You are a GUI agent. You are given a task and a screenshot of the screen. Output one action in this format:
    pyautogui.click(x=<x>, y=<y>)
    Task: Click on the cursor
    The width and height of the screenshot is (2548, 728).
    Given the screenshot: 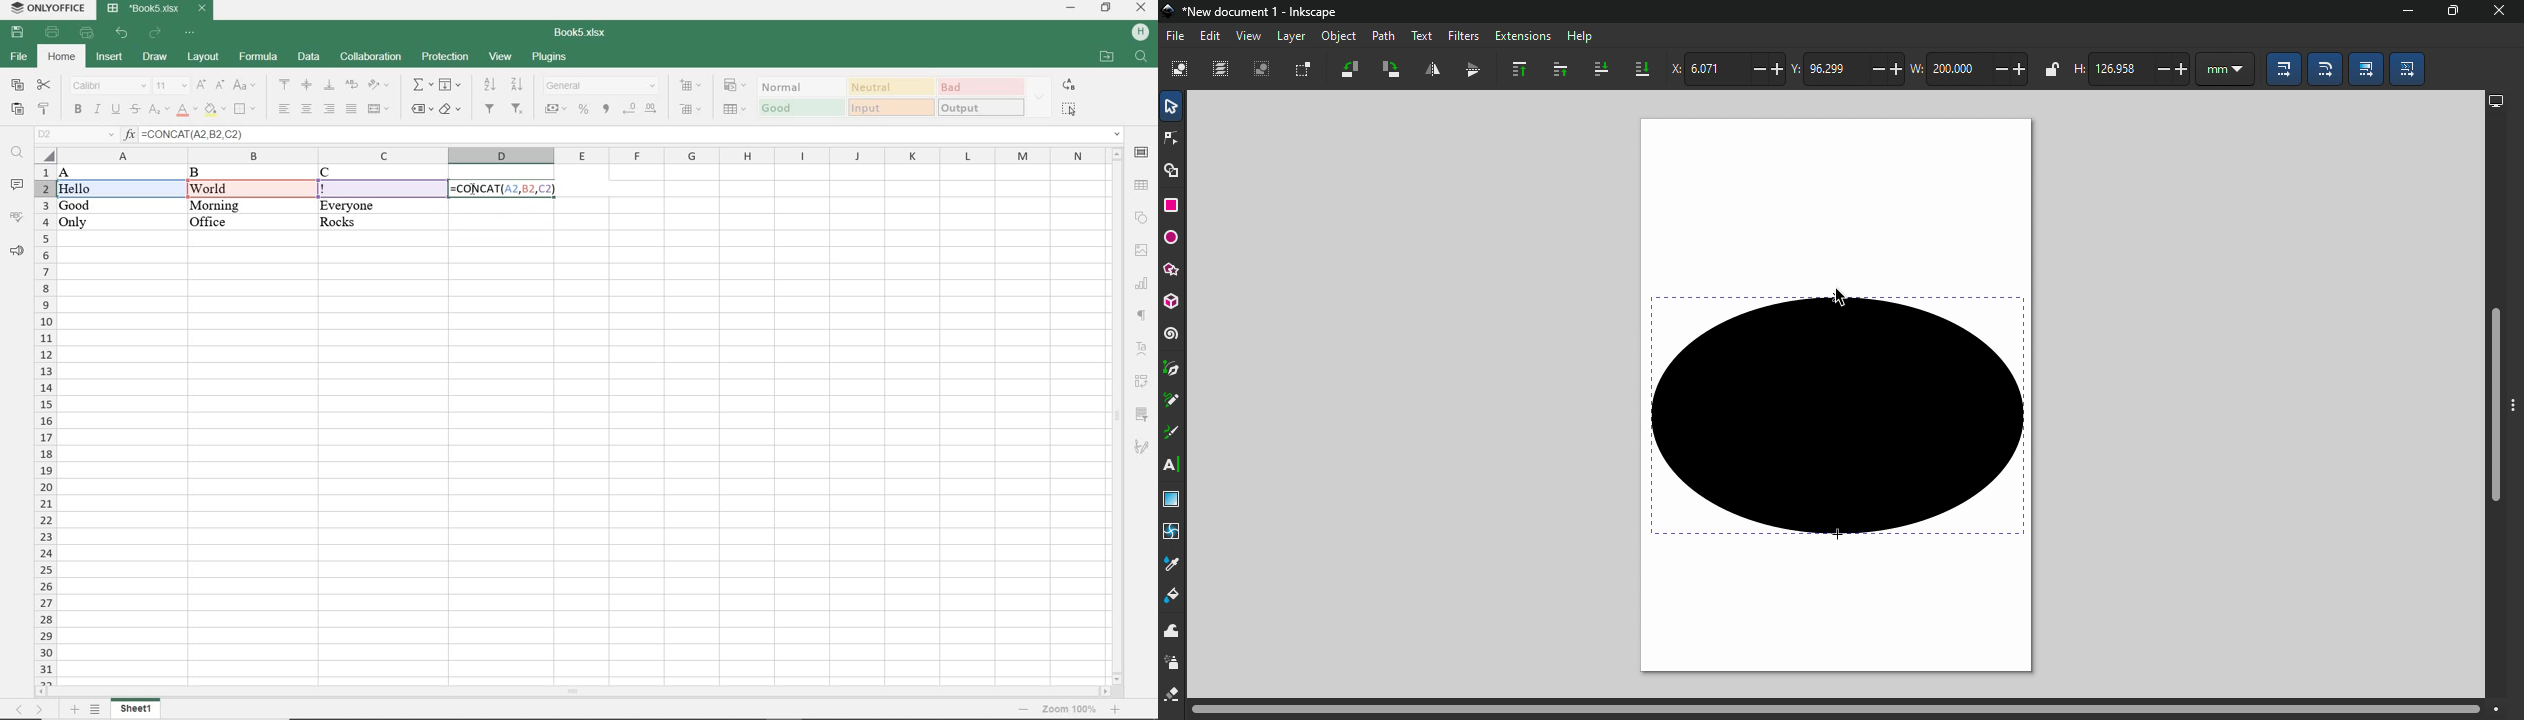 What is the action you would take?
    pyautogui.click(x=1837, y=294)
    